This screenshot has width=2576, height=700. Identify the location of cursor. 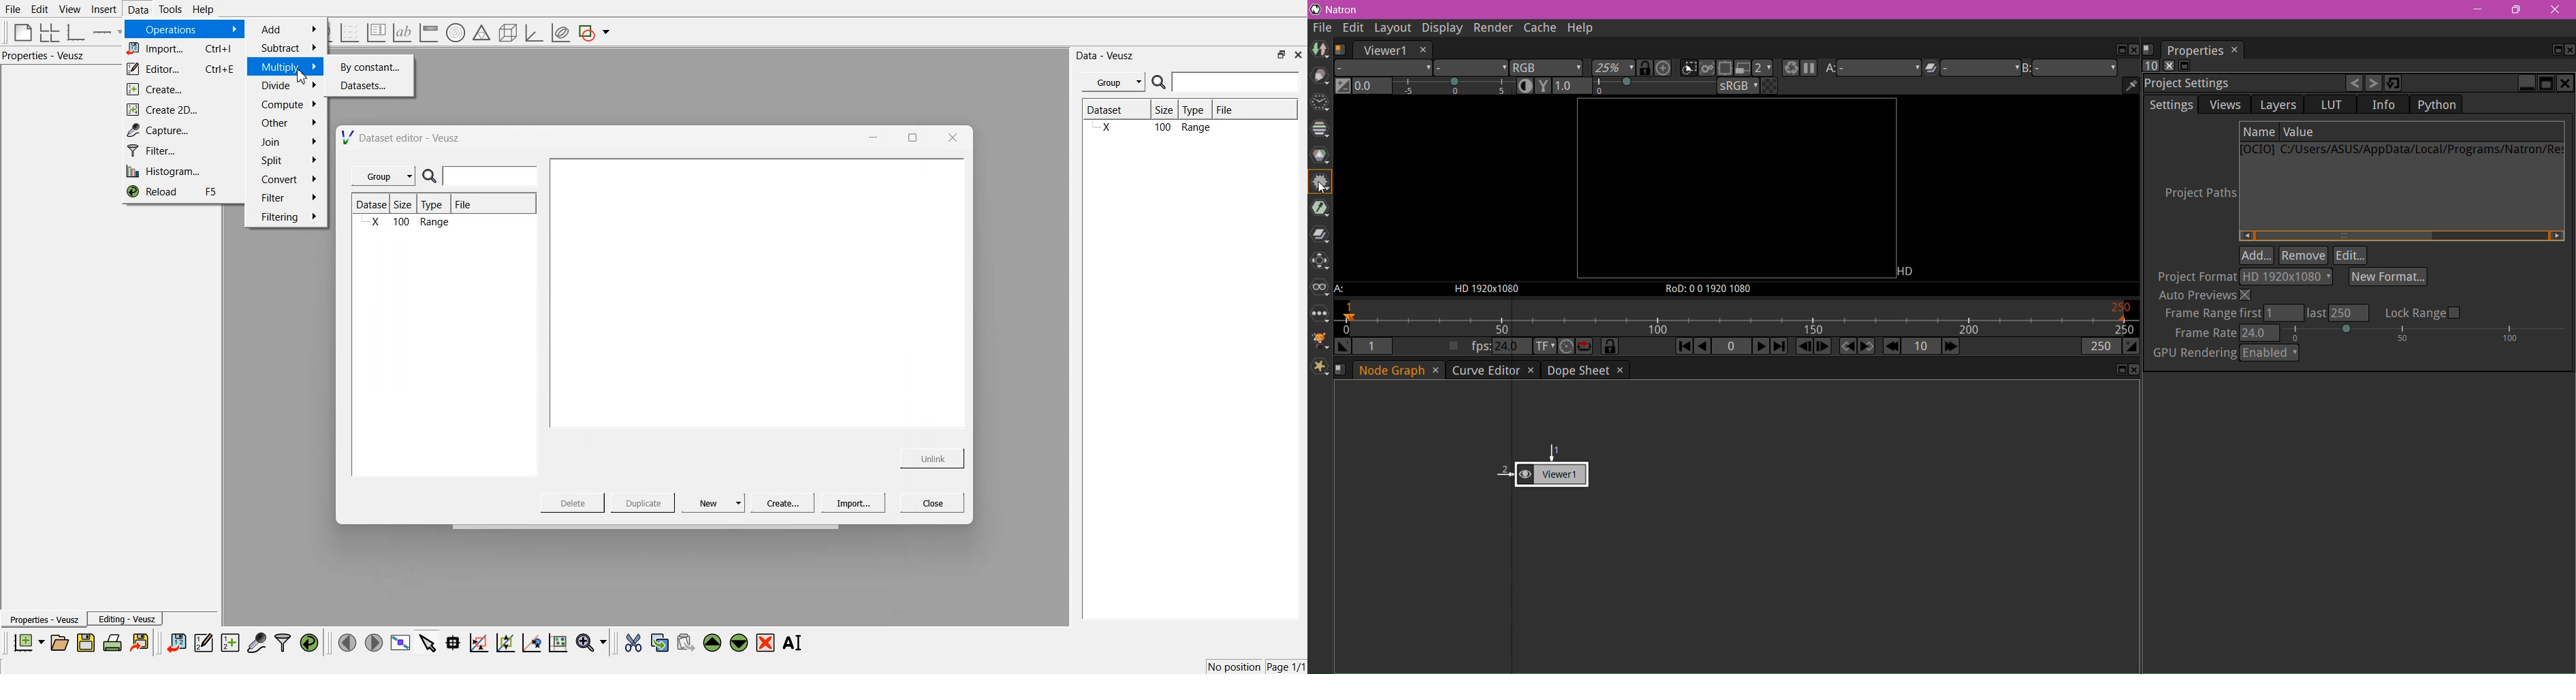
(302, 78).